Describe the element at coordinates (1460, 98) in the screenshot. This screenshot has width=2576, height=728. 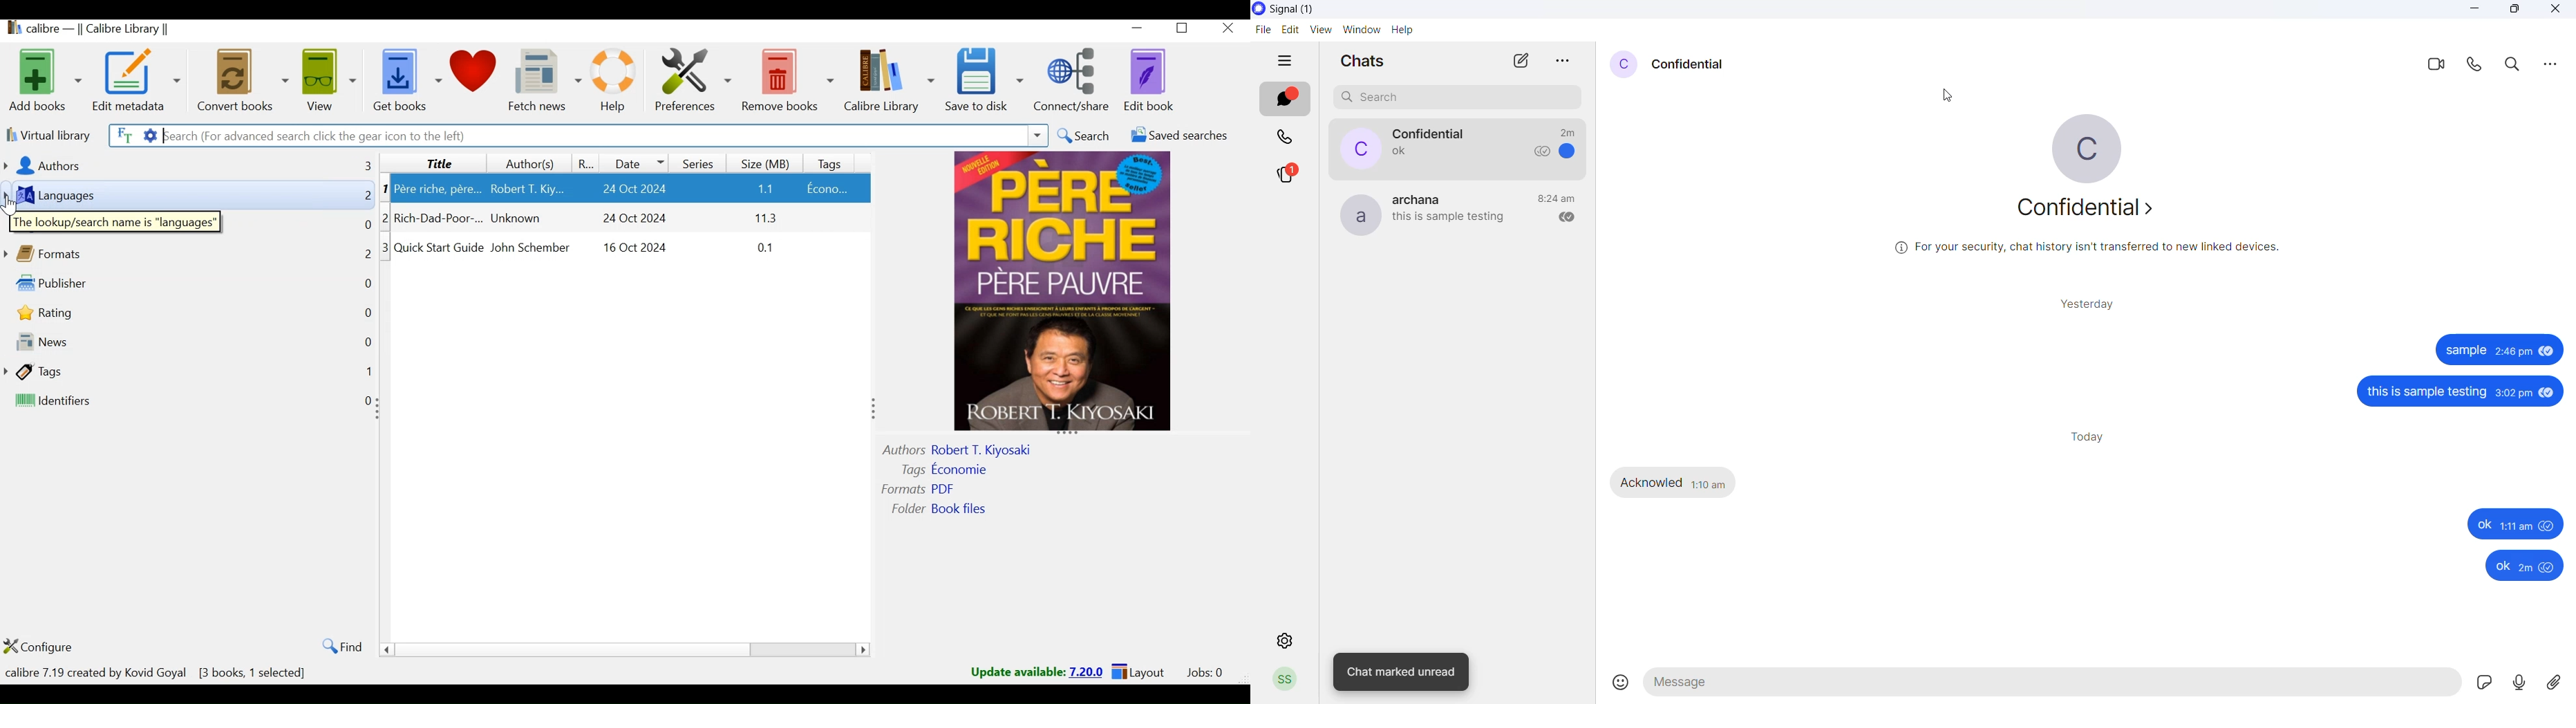
I see `search chat` at that location.